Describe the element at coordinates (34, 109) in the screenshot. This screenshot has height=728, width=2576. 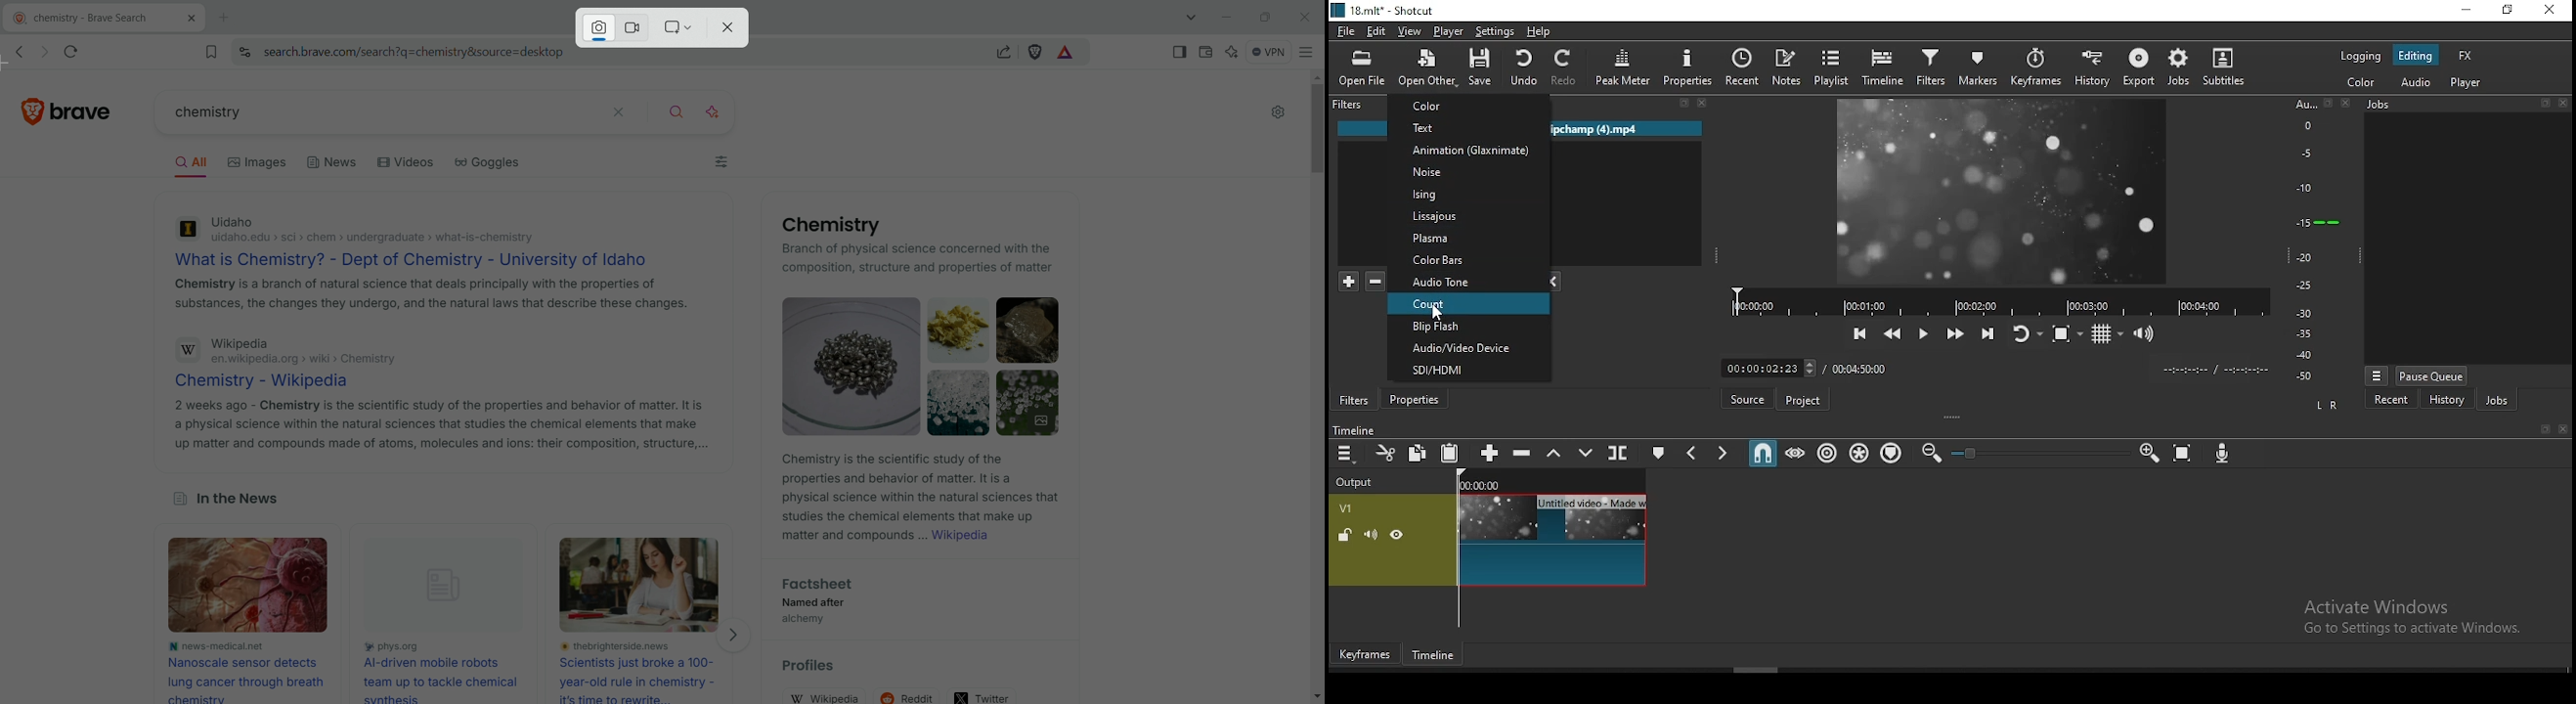
I see `brave logo` at that location.